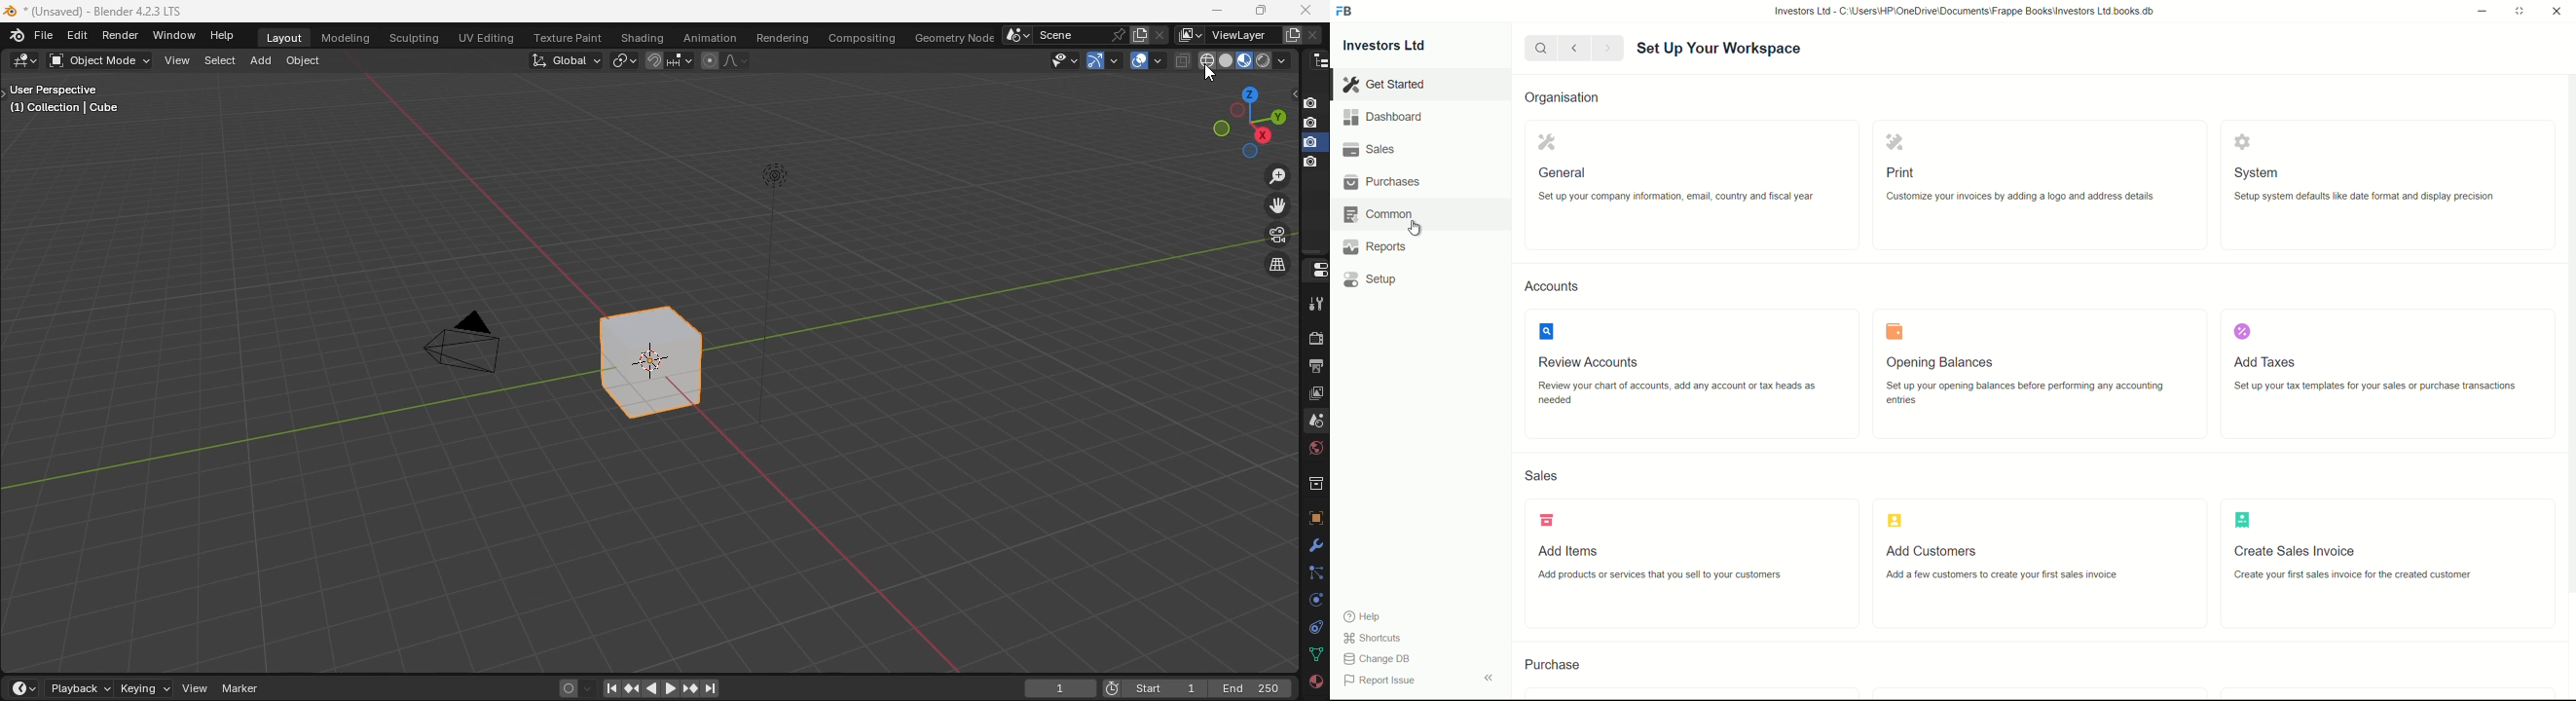  I want to click on snap, so click(656, 60).